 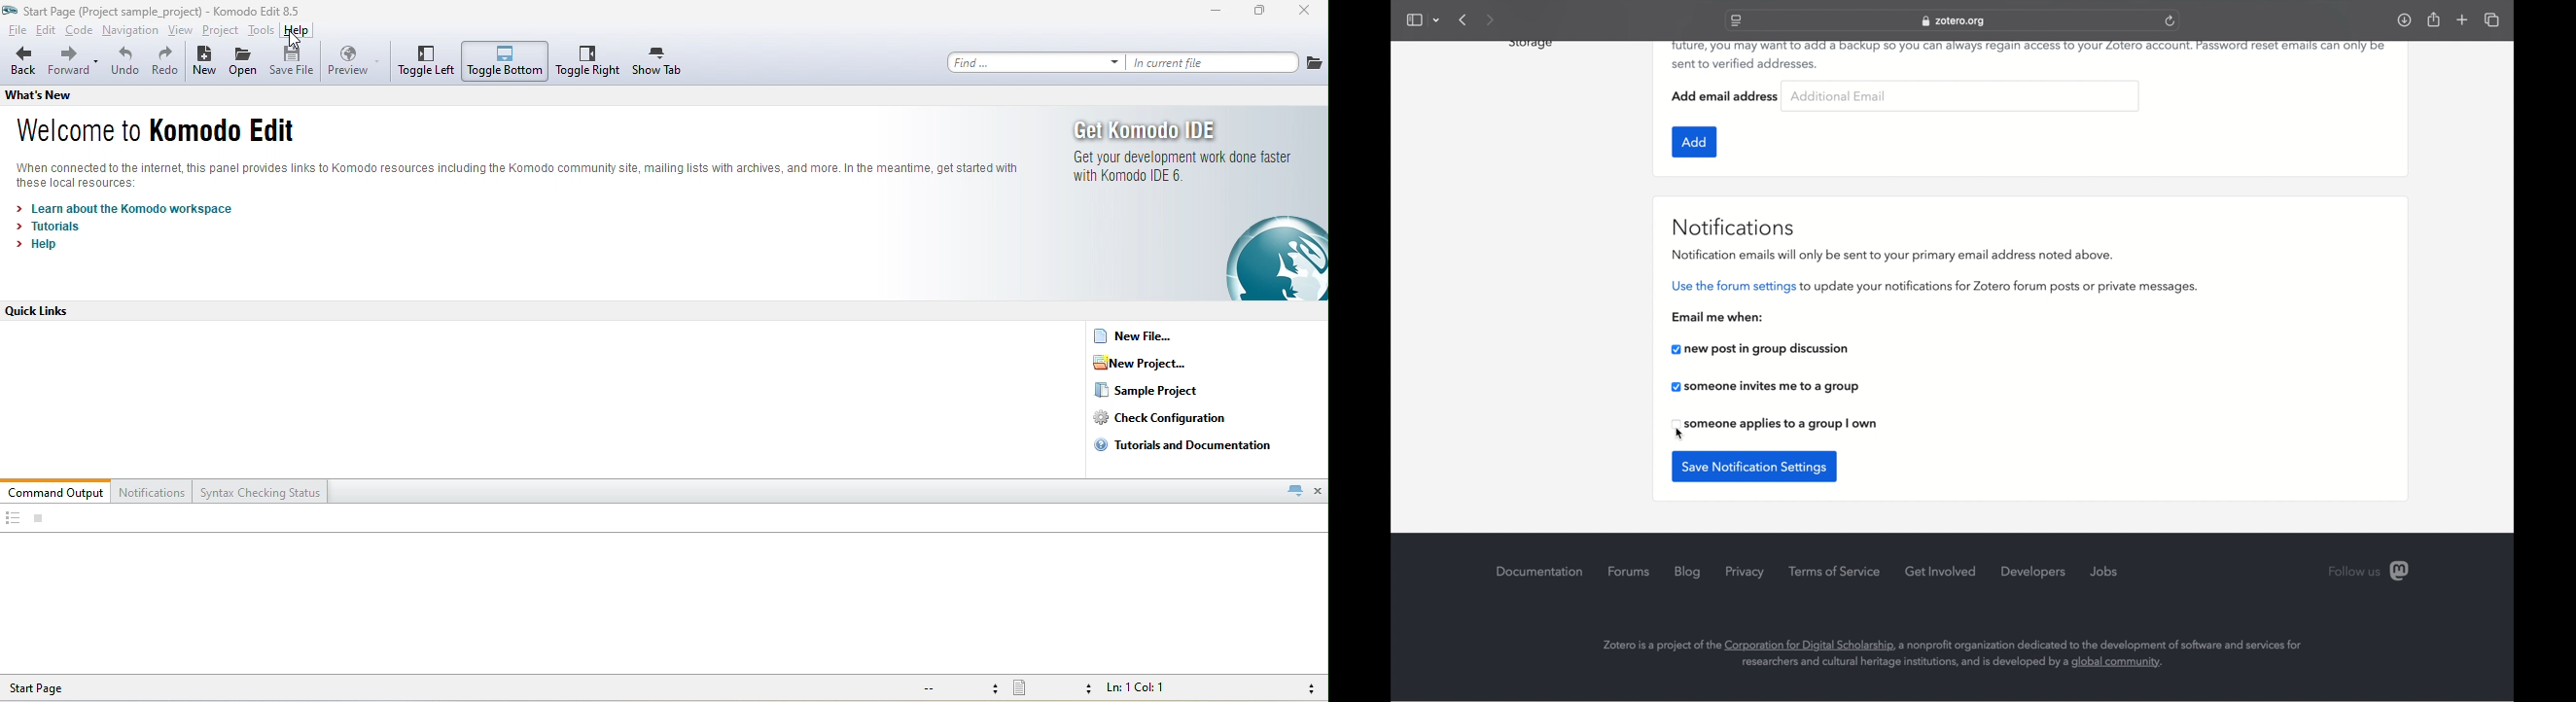 I want to click on syntax checking, so click(x=1306, y=688).